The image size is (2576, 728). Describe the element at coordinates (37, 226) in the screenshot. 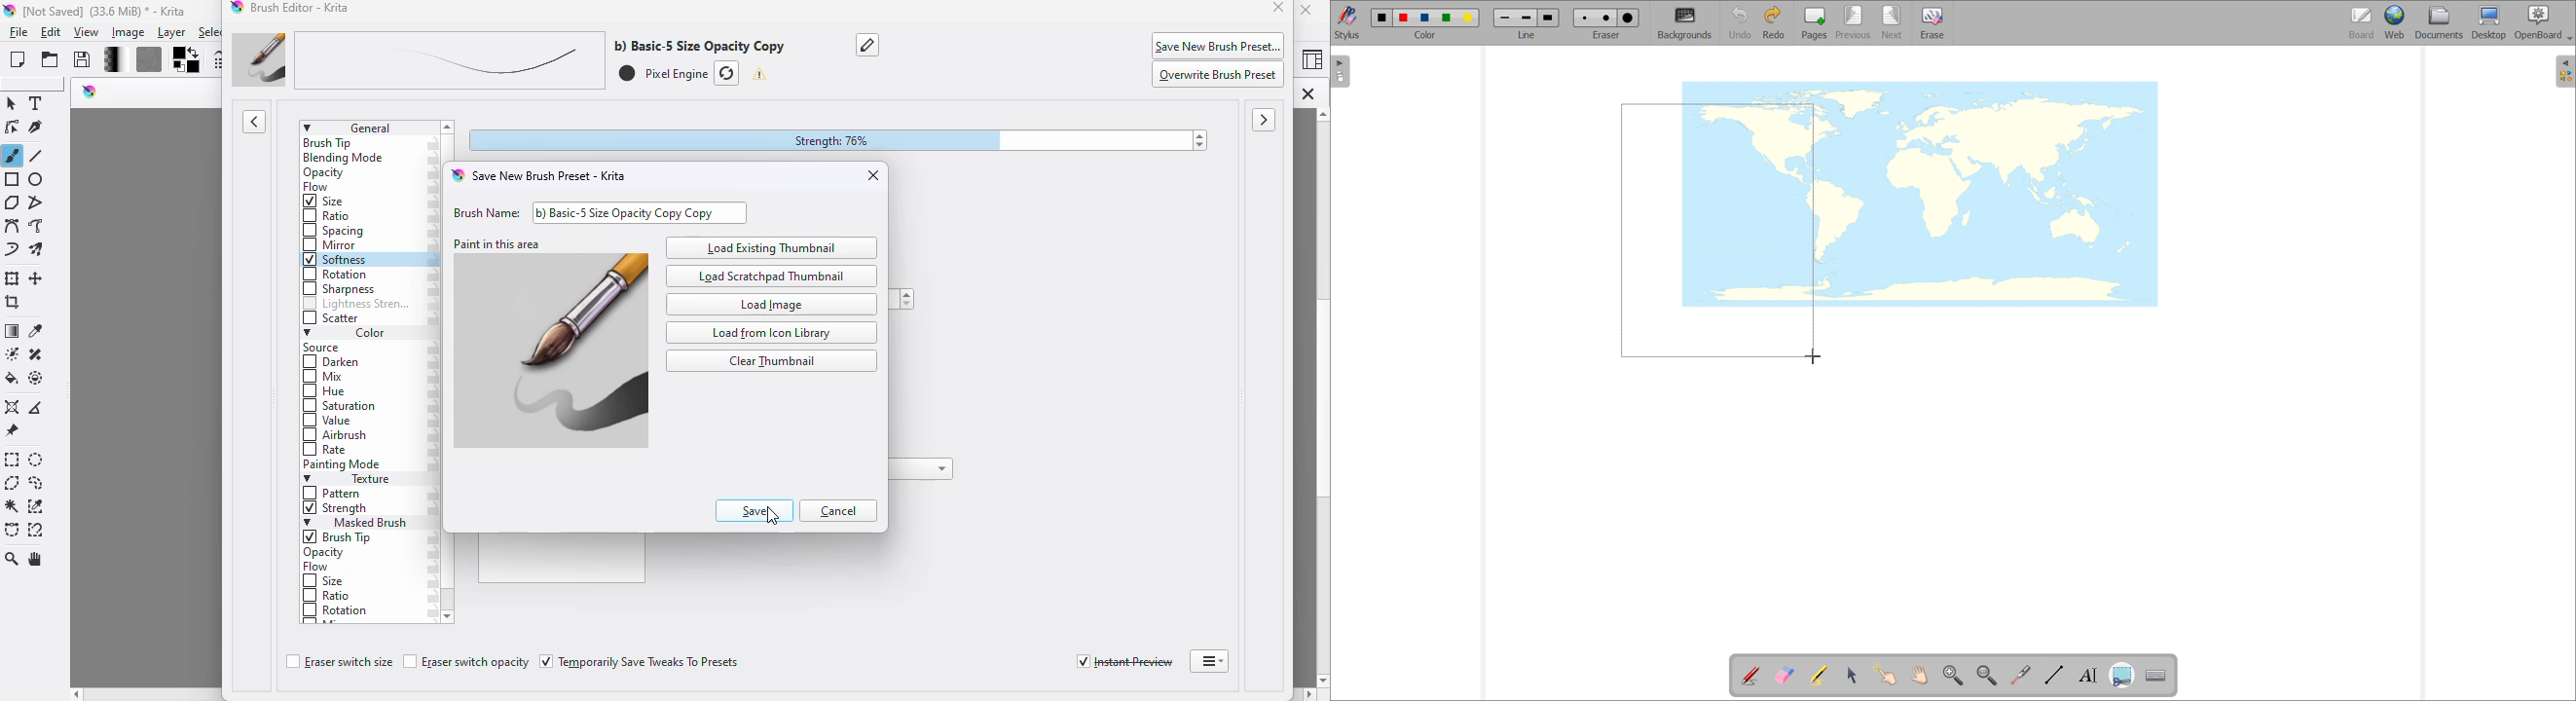

I see `freehand path tool` at that location.